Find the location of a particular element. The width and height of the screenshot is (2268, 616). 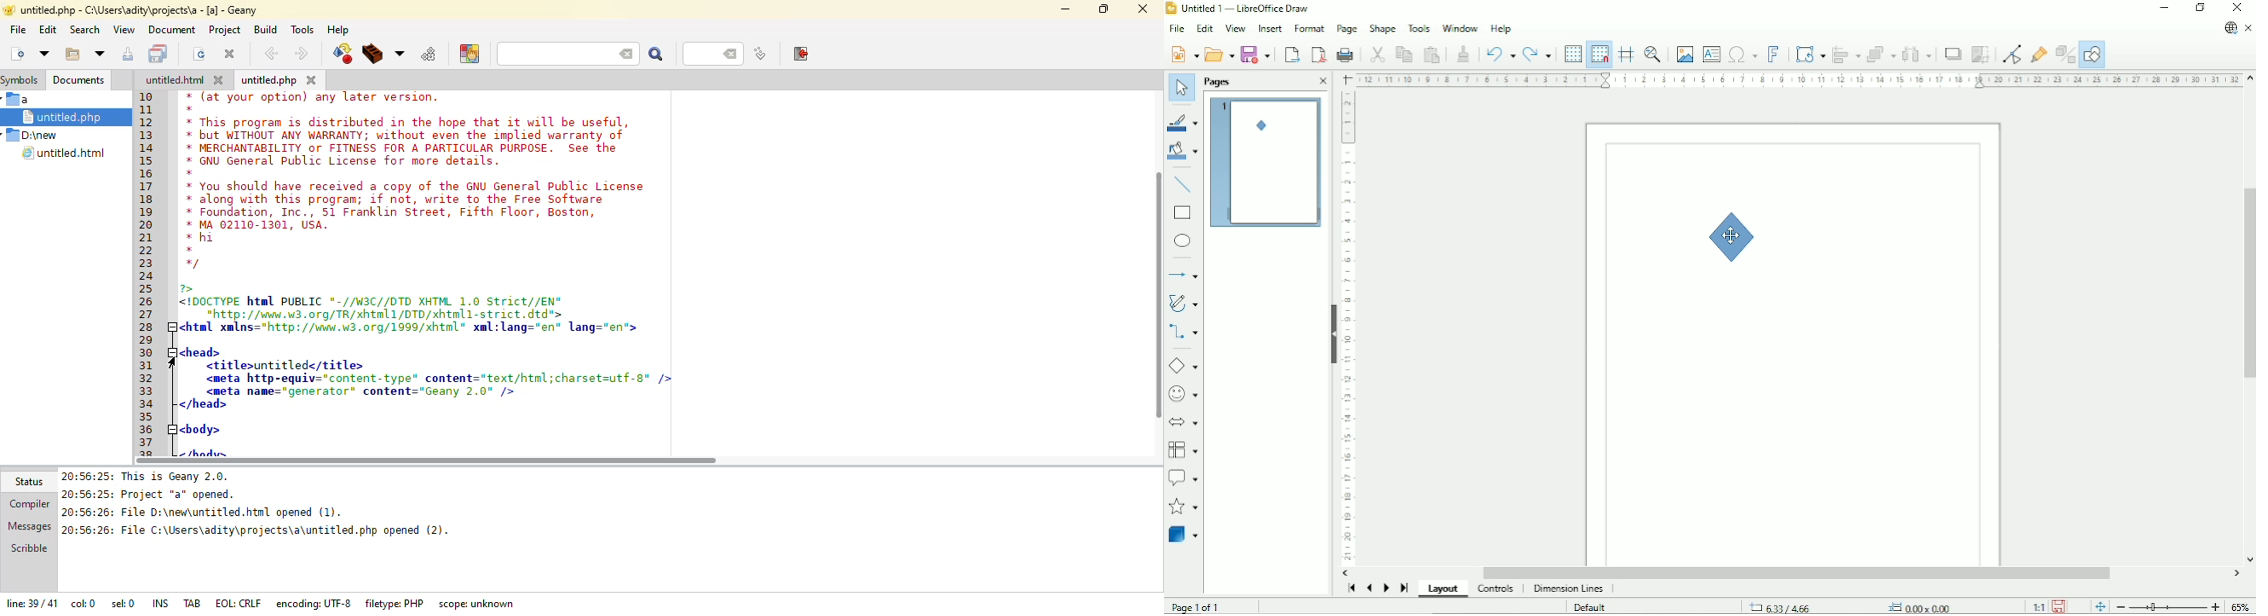

Scroll to previous page is located at coordinates (1368, 588).